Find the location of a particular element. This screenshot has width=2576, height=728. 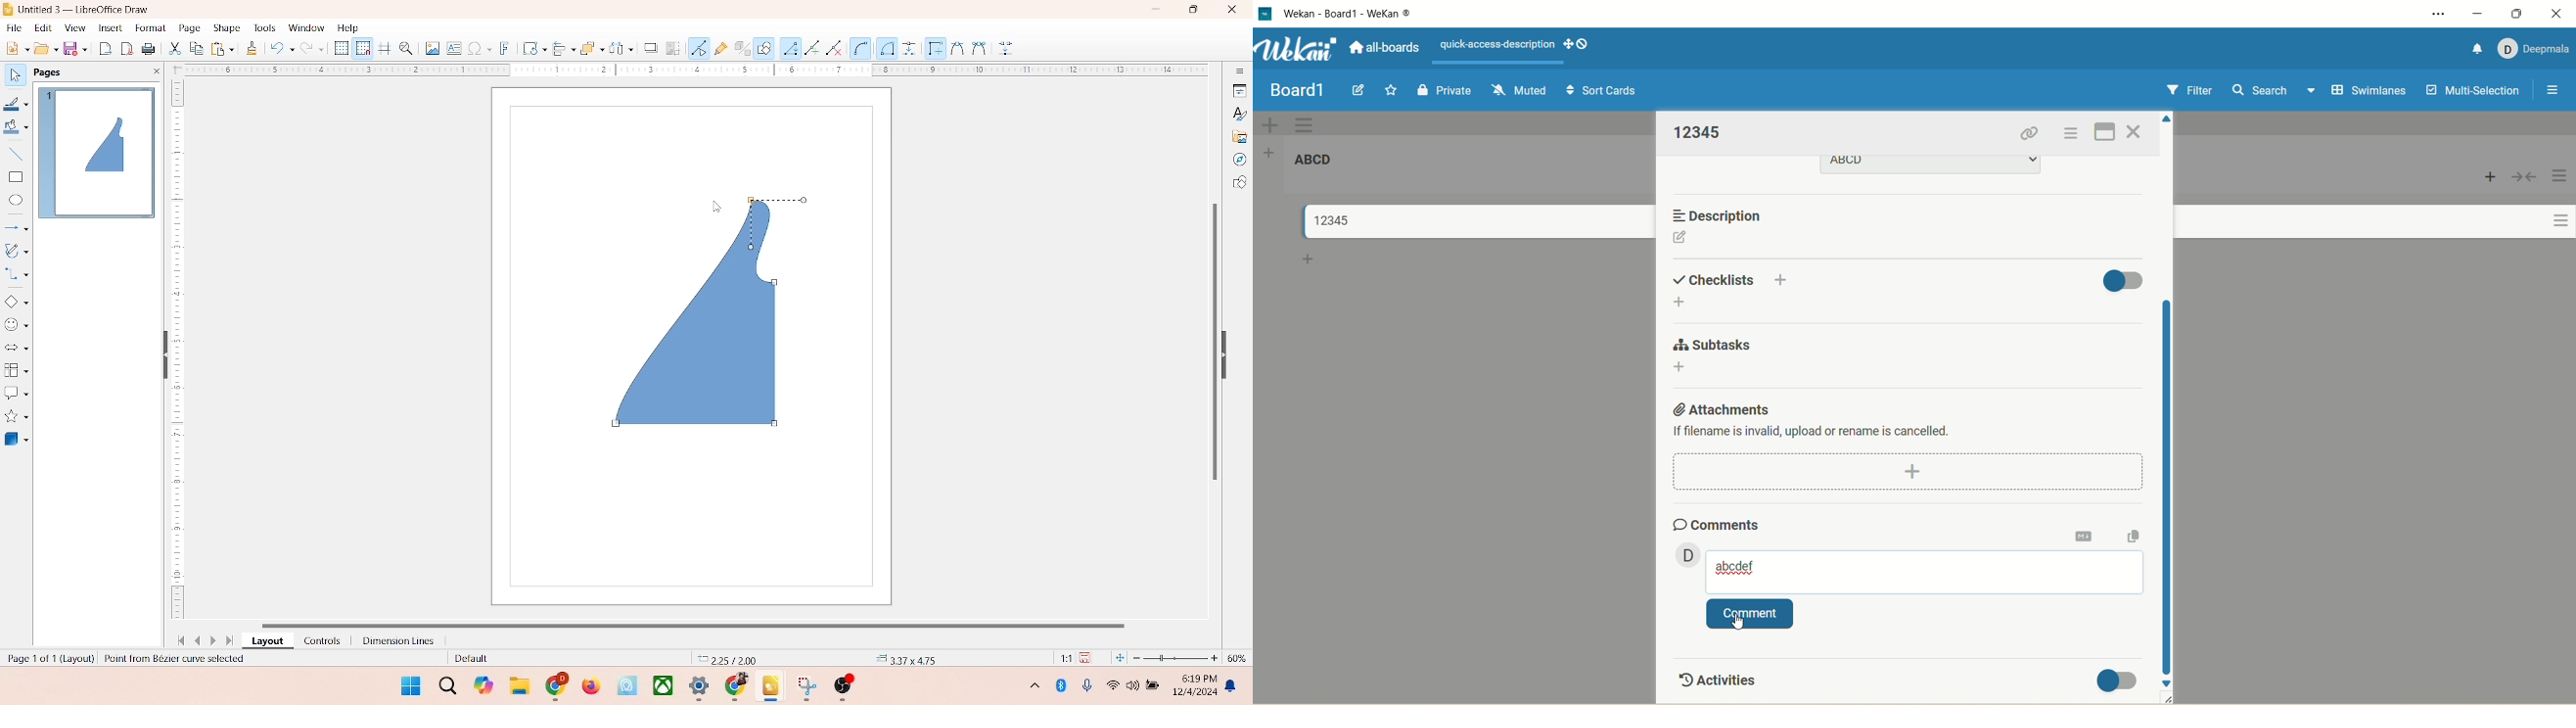

tools is located at coordinates (263, 27).